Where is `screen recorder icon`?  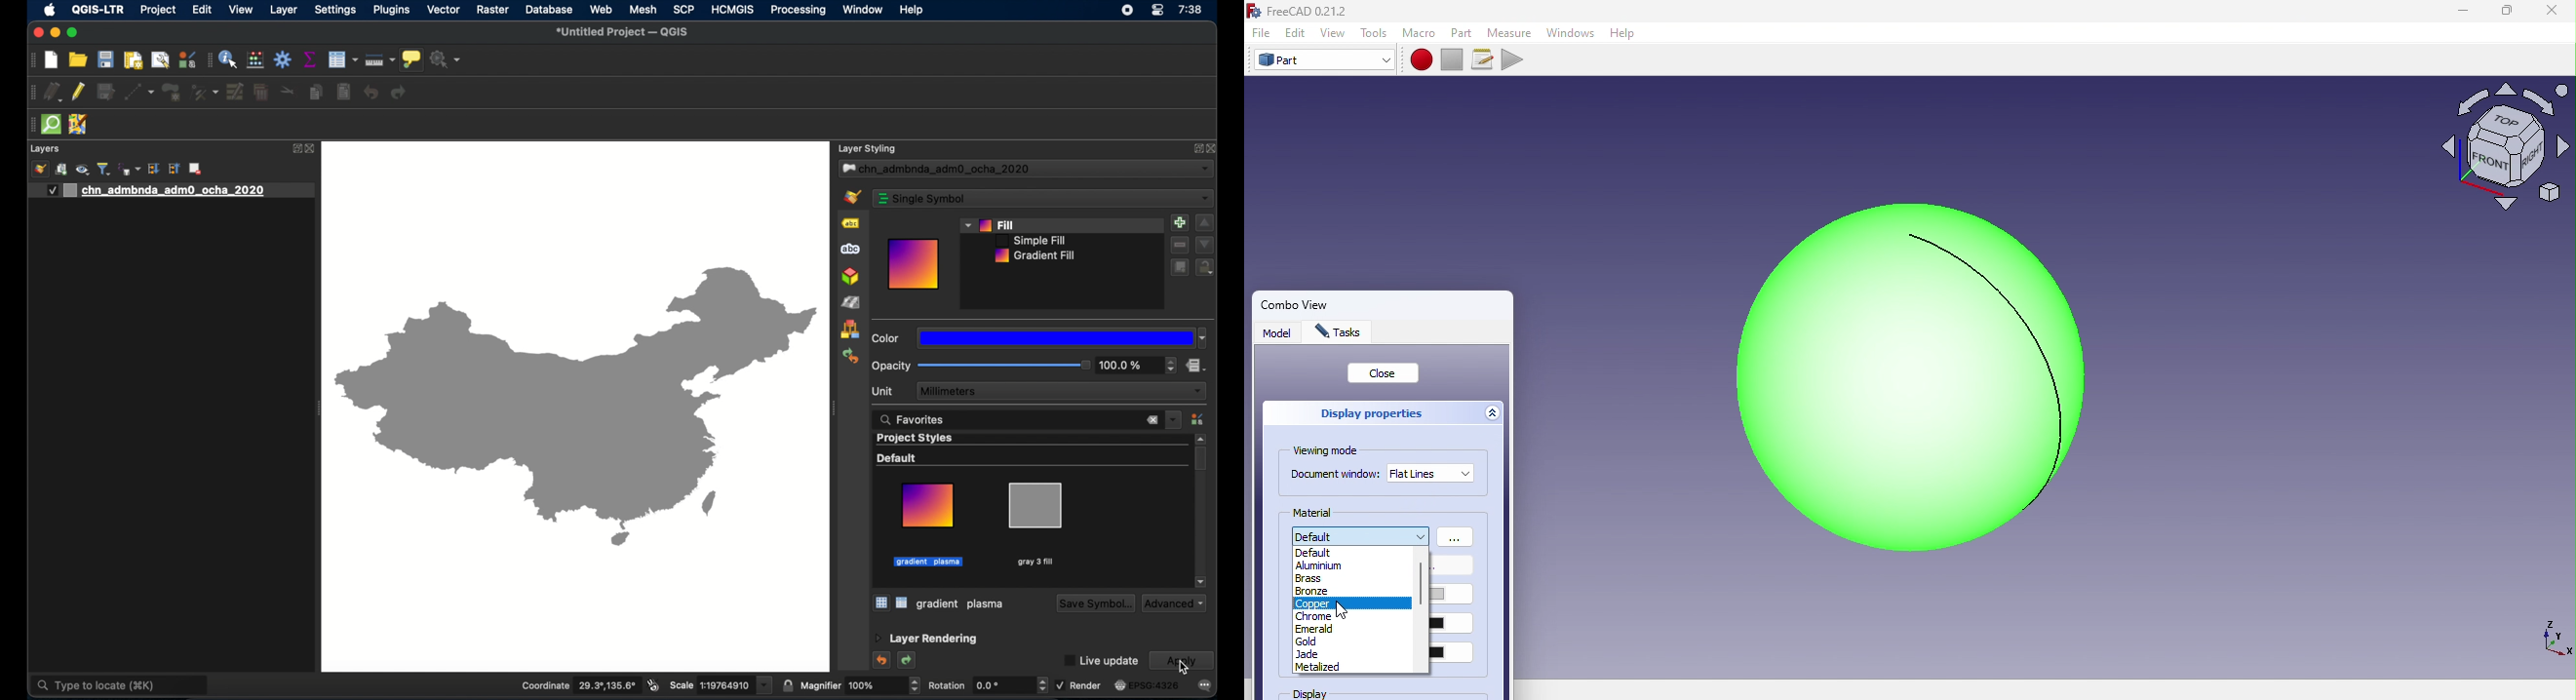 screen recorder icon is located at coordinates (1128, 10).